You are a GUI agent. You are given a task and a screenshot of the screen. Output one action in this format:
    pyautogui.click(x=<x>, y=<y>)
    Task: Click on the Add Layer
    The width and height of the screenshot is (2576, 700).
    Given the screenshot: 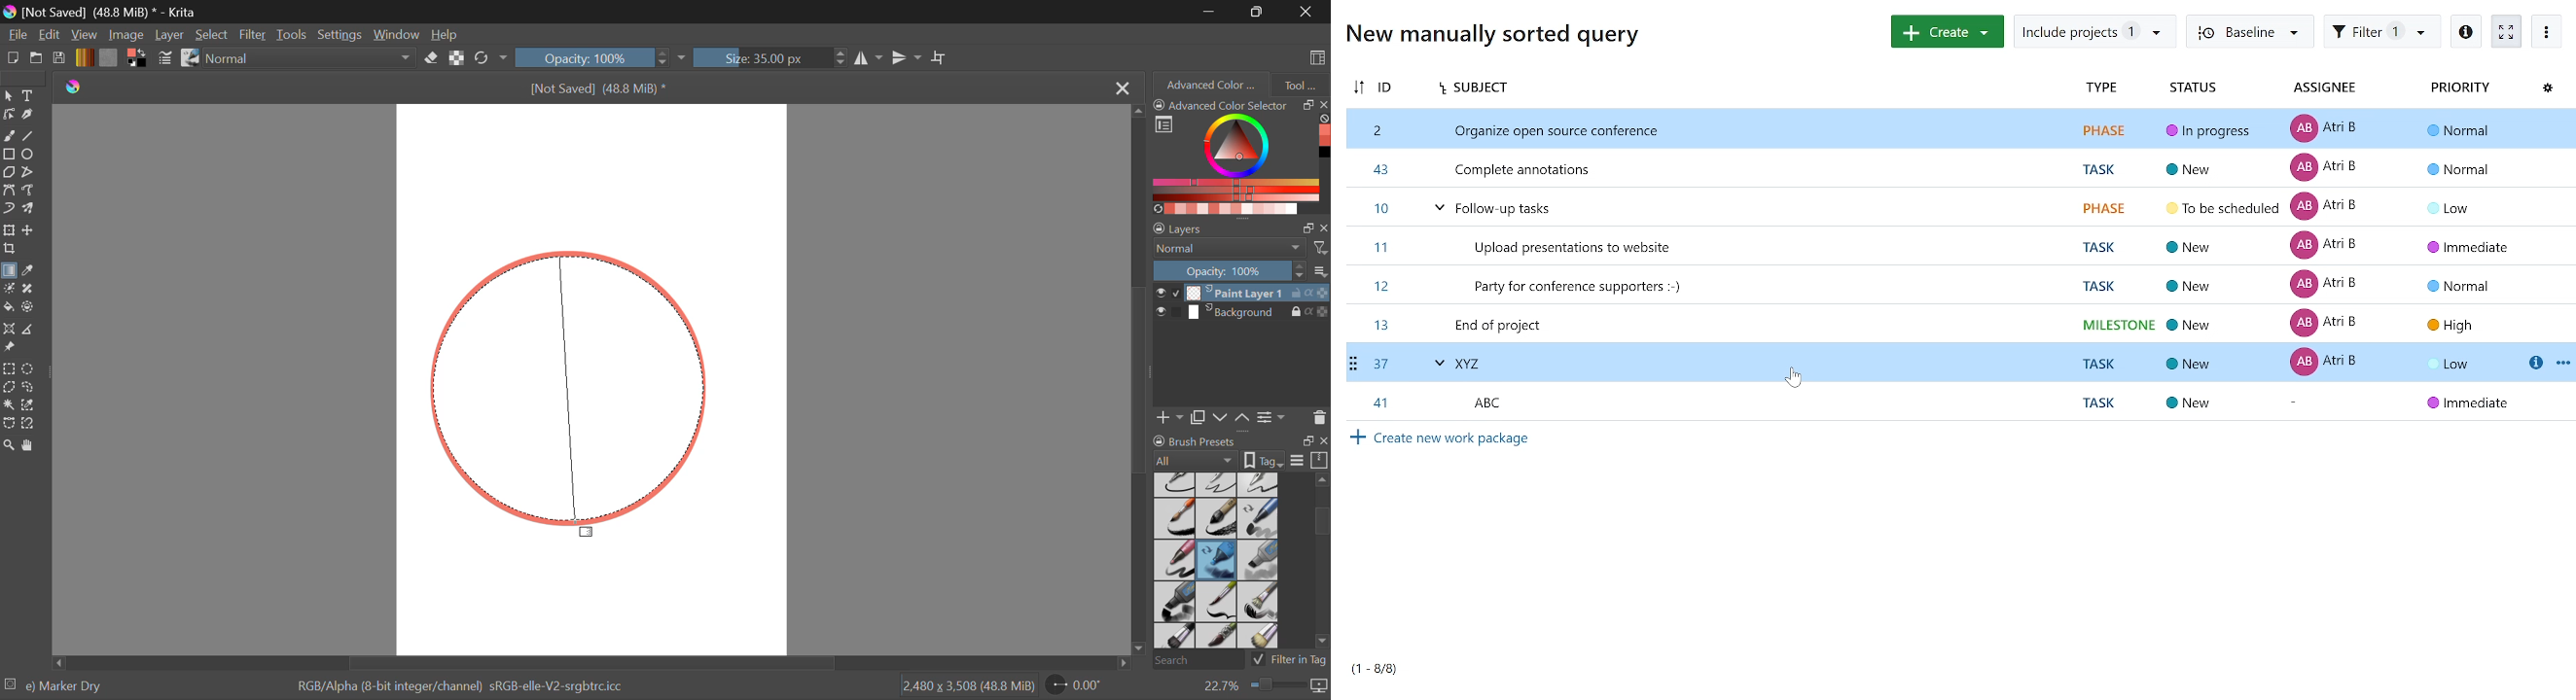 What is the action you would take?
    pyautogui.click(x=1171, y=416)
    